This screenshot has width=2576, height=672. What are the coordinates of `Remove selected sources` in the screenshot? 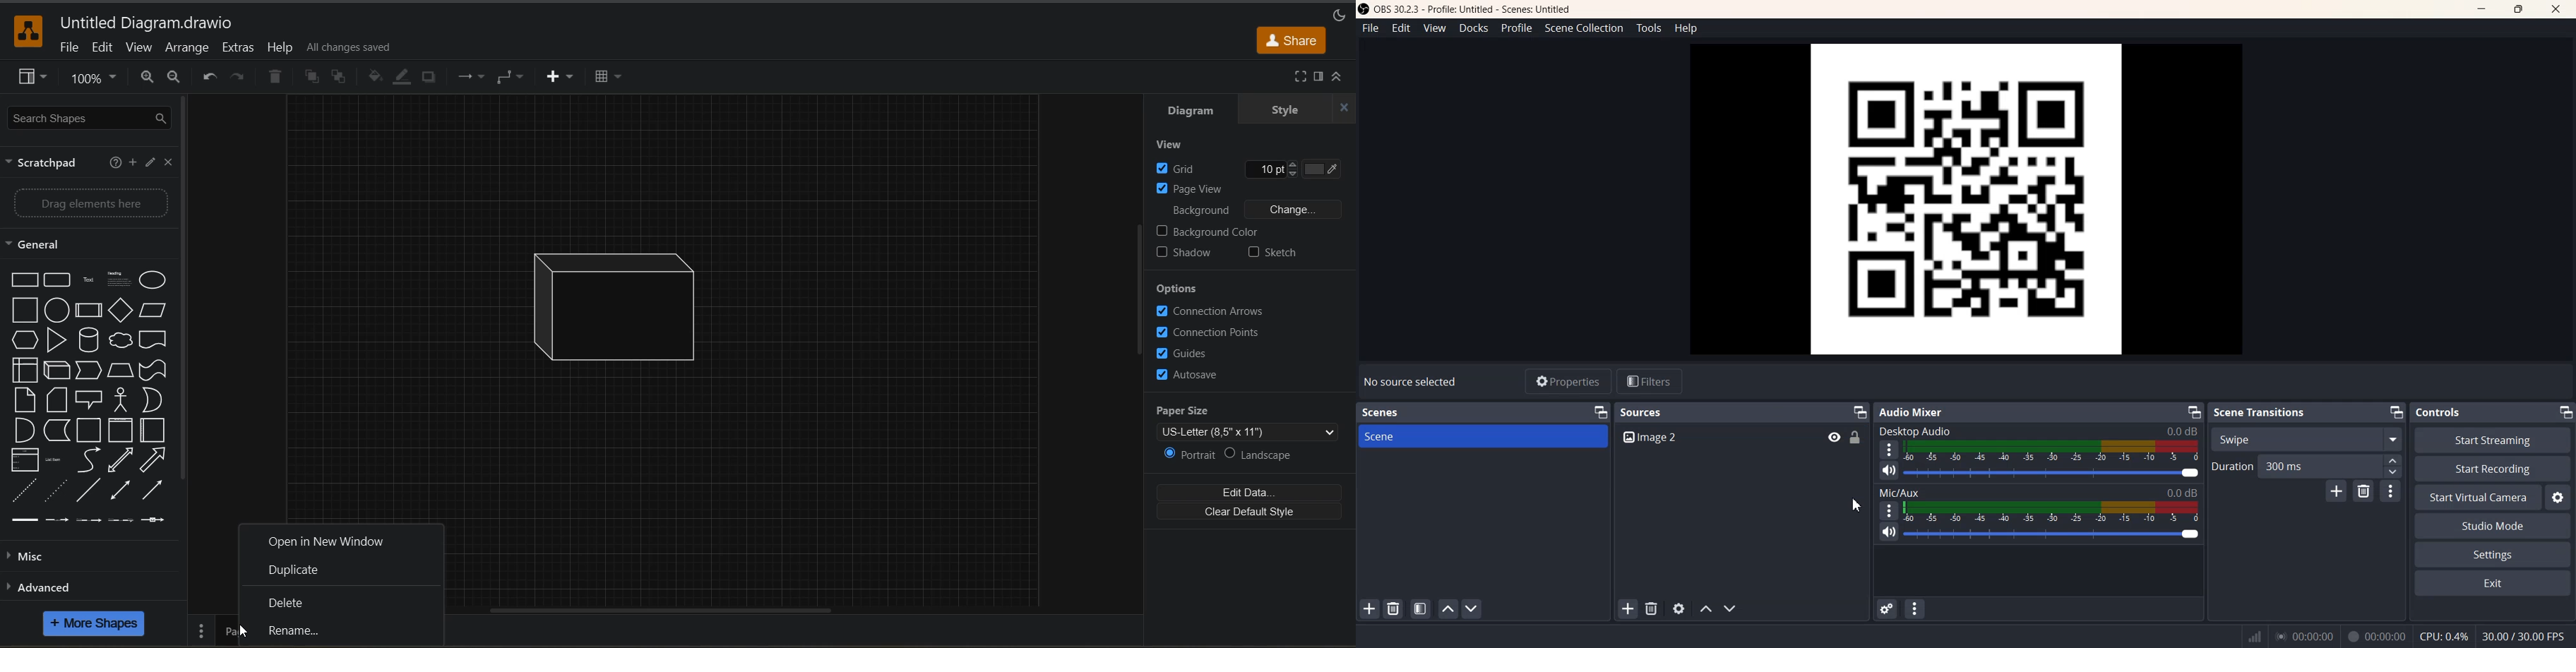 It's located at (1651, 609).